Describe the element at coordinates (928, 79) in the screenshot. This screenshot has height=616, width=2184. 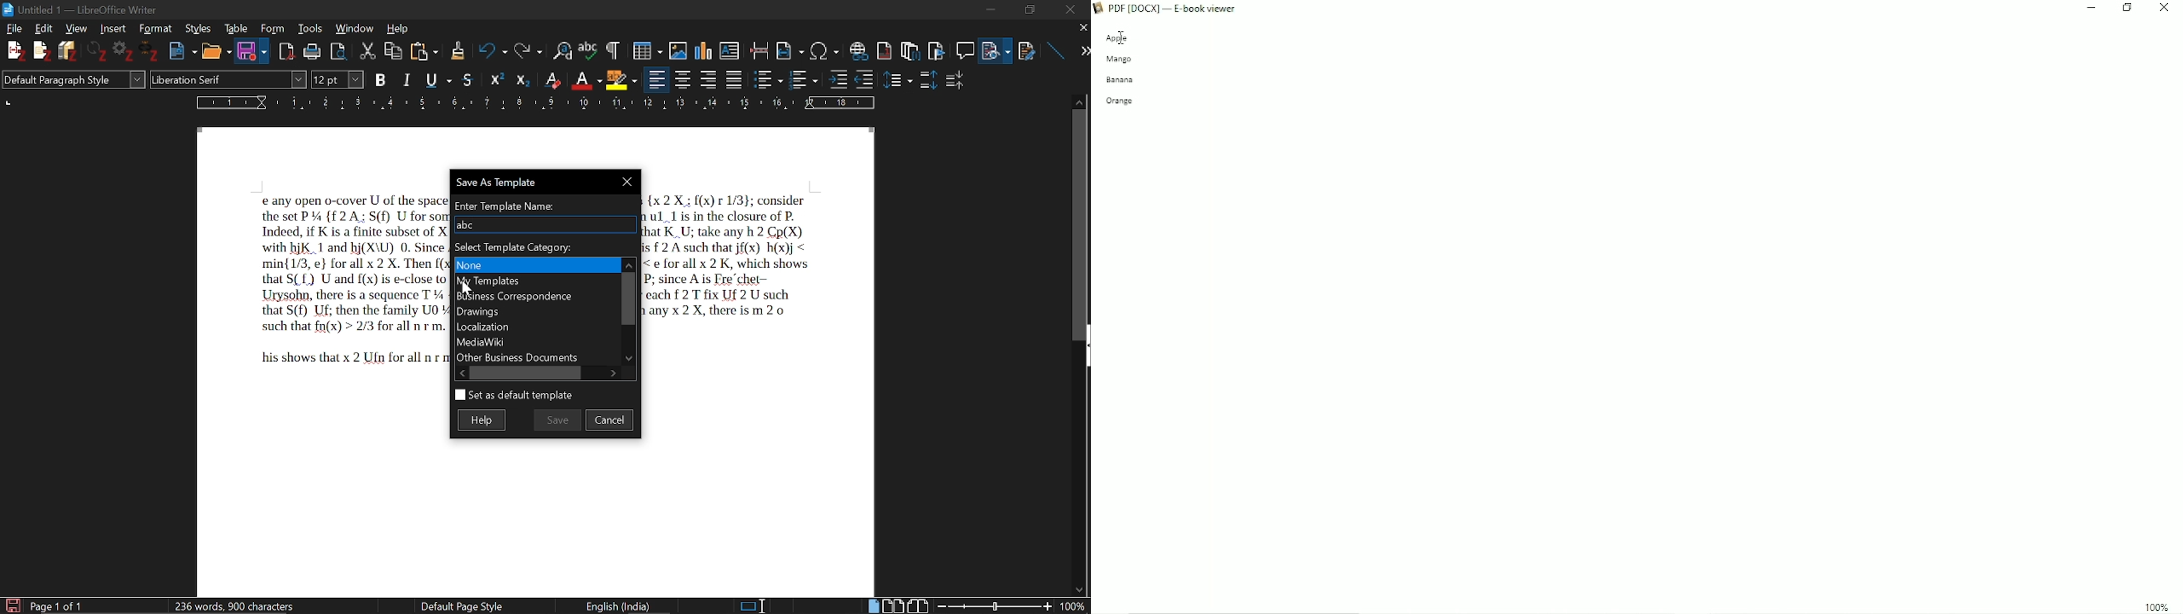
I see `increase paragraph space` at that location.